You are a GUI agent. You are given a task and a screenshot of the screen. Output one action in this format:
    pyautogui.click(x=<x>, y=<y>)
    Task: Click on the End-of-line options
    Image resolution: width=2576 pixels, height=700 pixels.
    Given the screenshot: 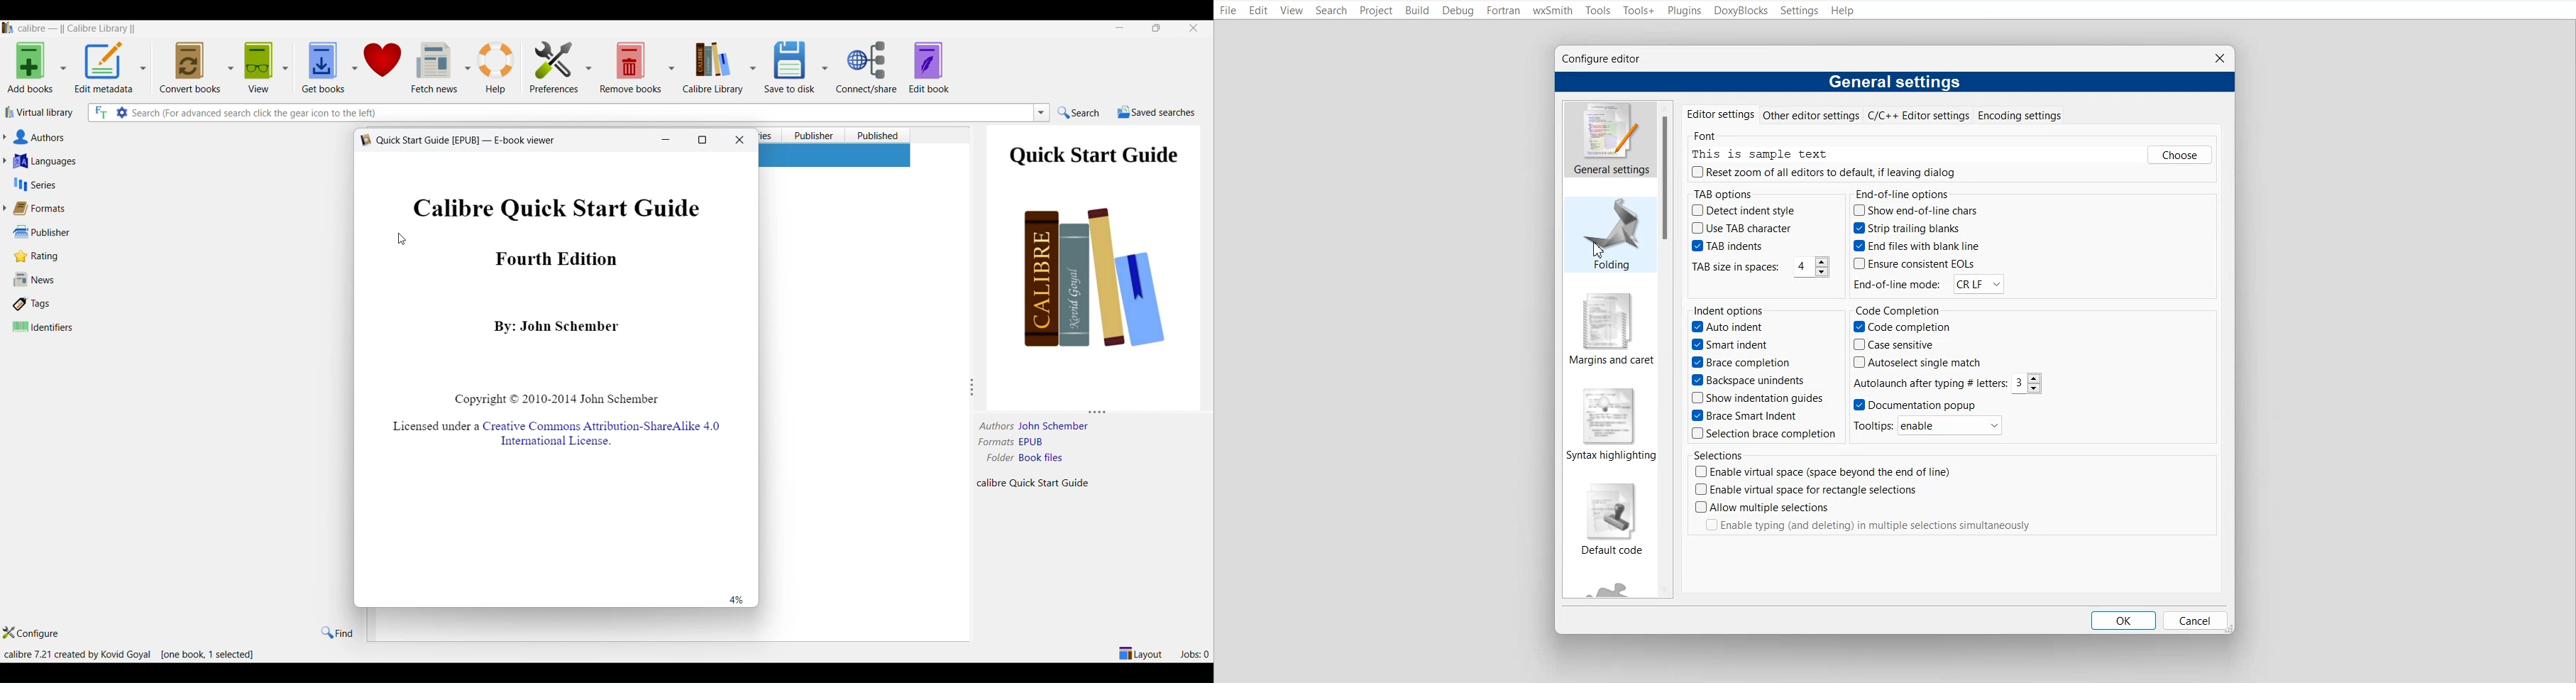 What is the action you would take?
    pyautogui.click(x=1905, y=192)
    